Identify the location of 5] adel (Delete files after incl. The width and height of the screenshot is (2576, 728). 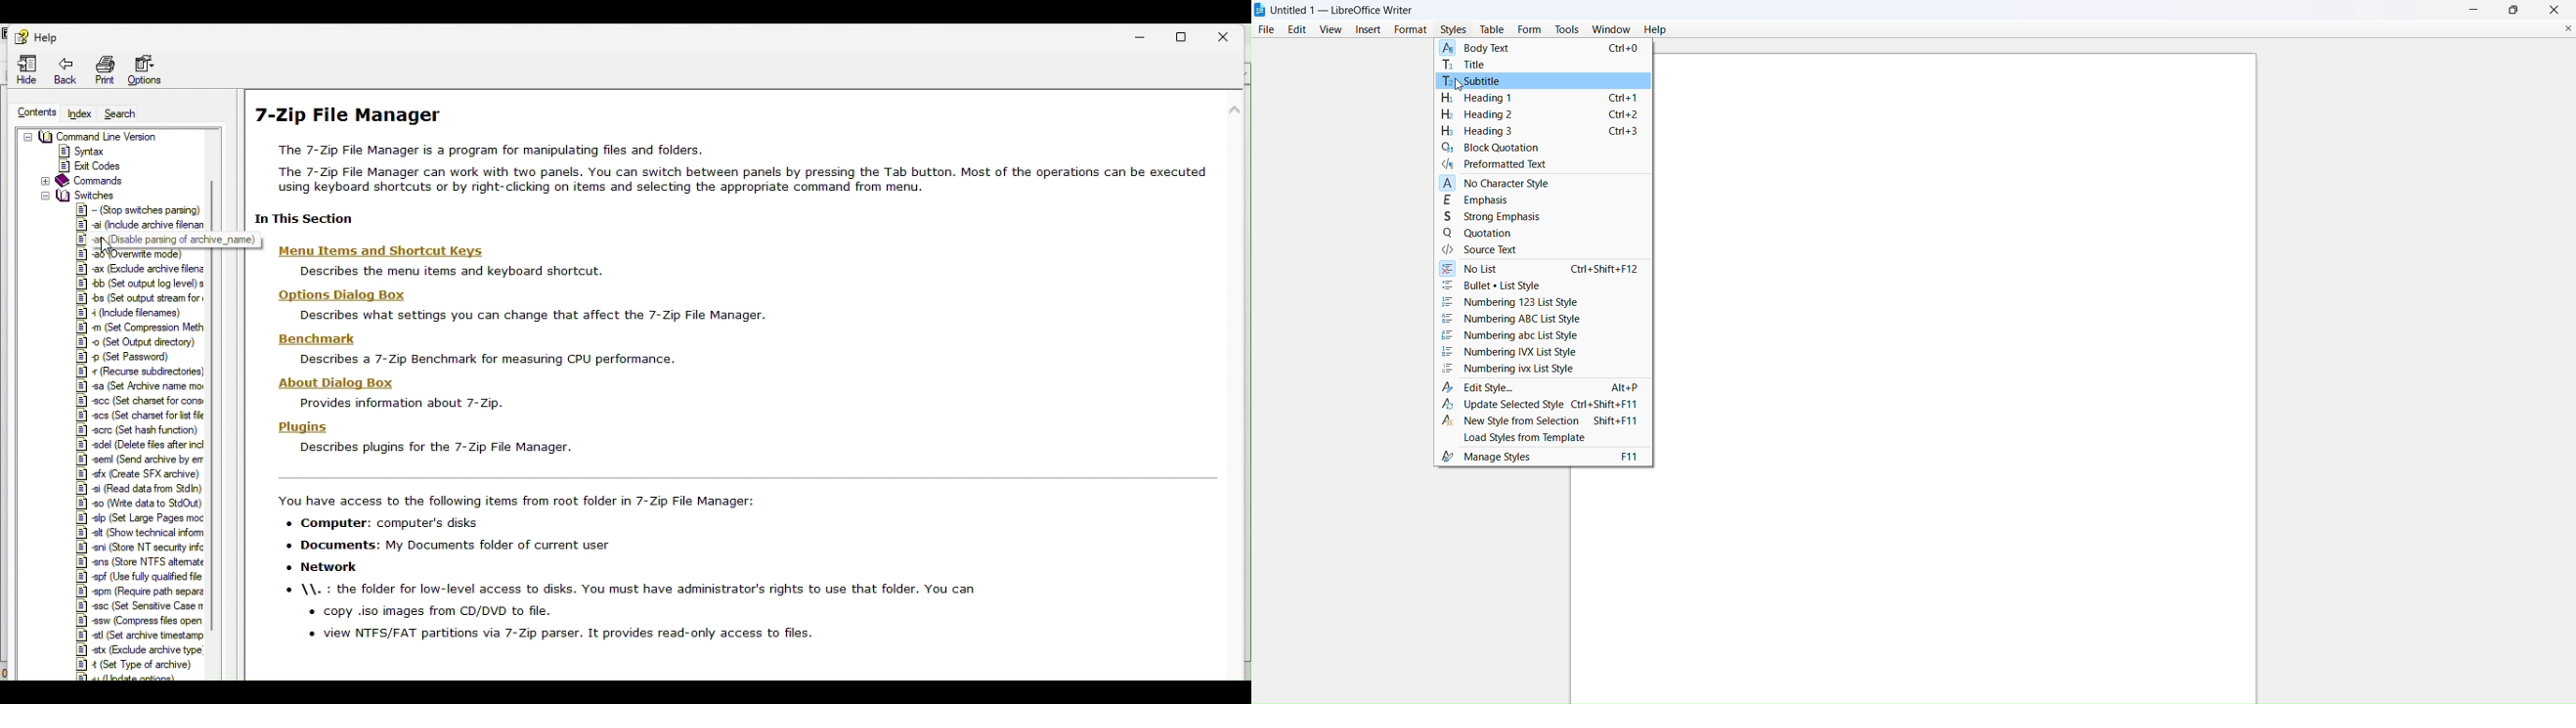
(138, 446).